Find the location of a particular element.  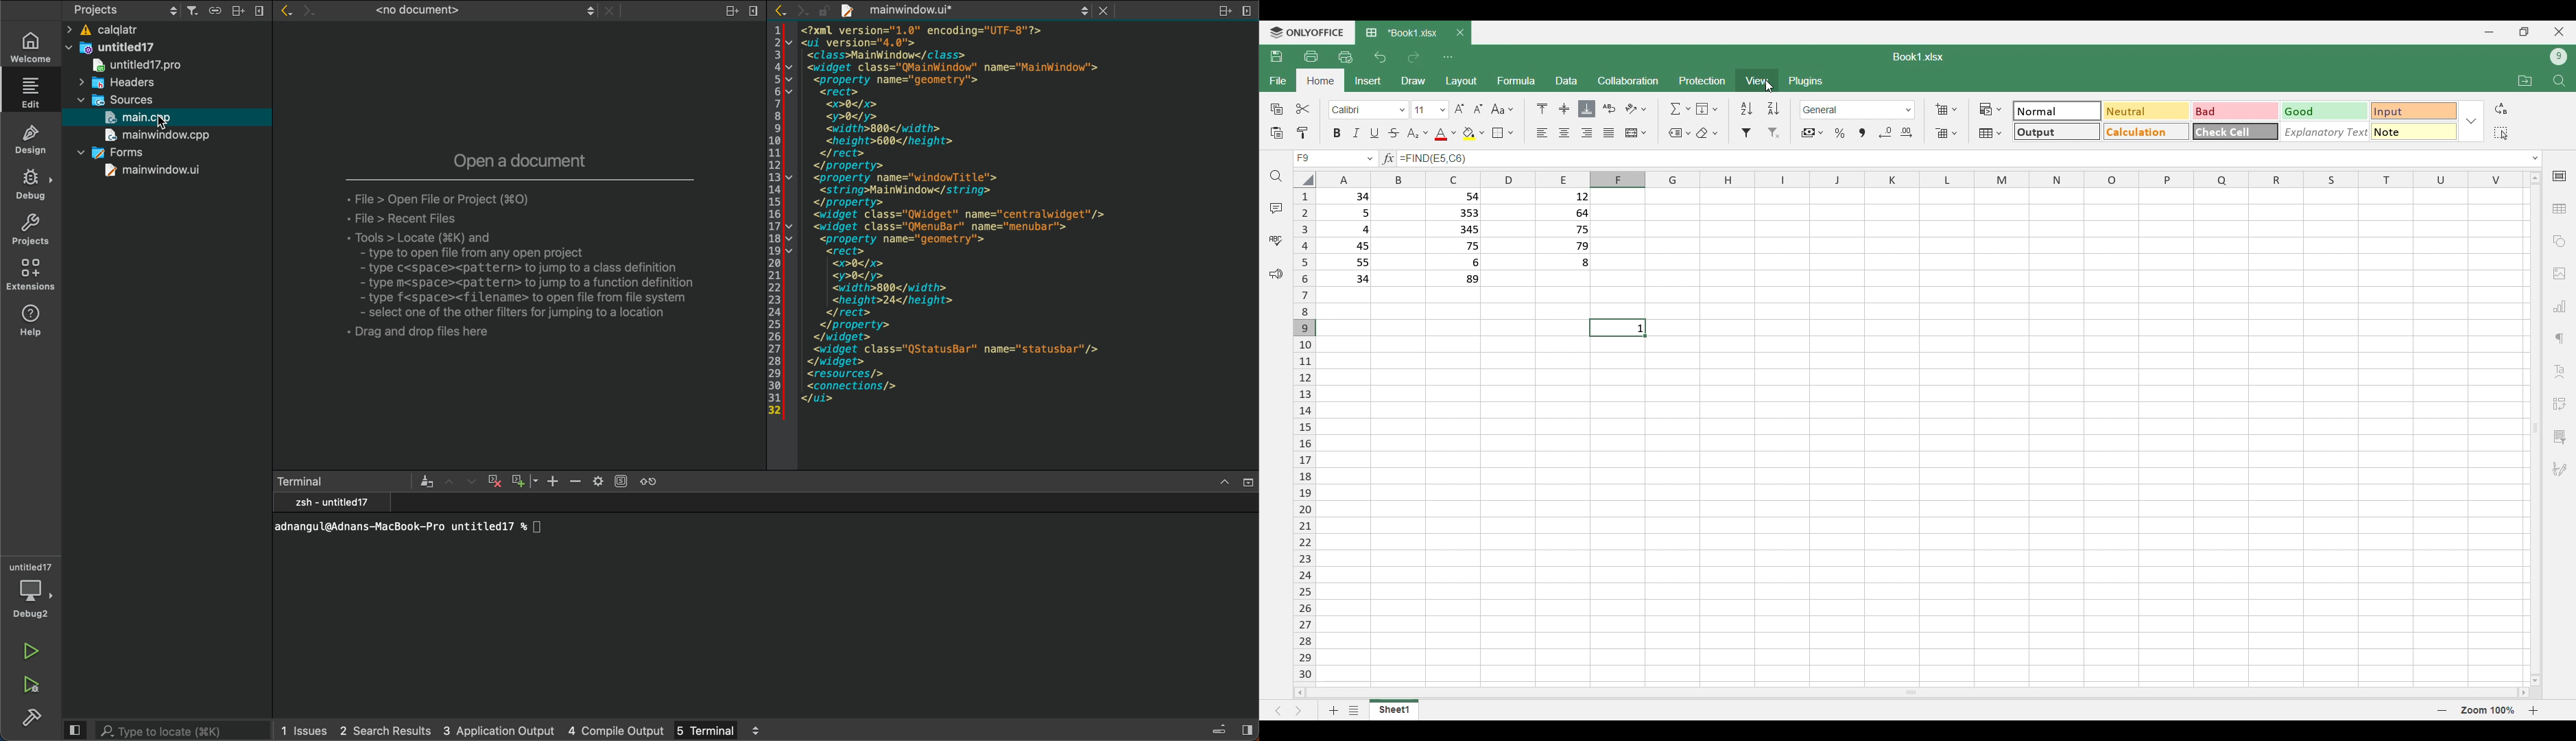

Select all is located at coordinates (2501, 133).